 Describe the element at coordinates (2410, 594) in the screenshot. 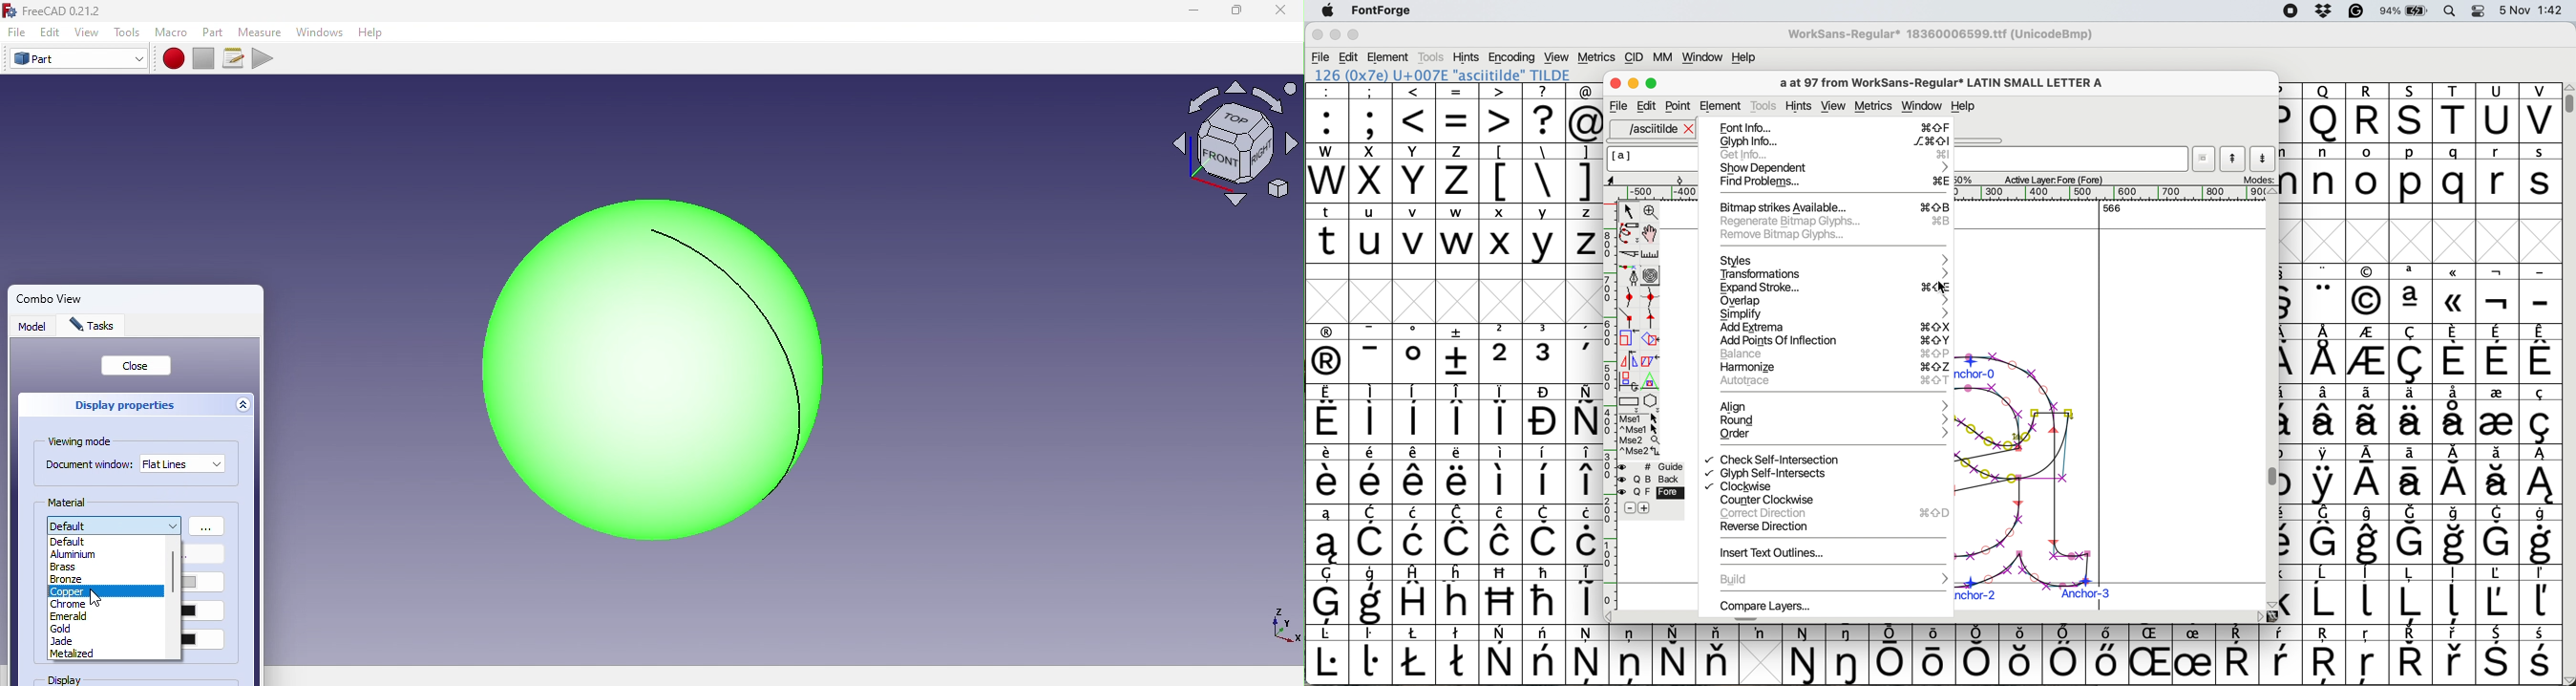

I see `symbol` at that location.